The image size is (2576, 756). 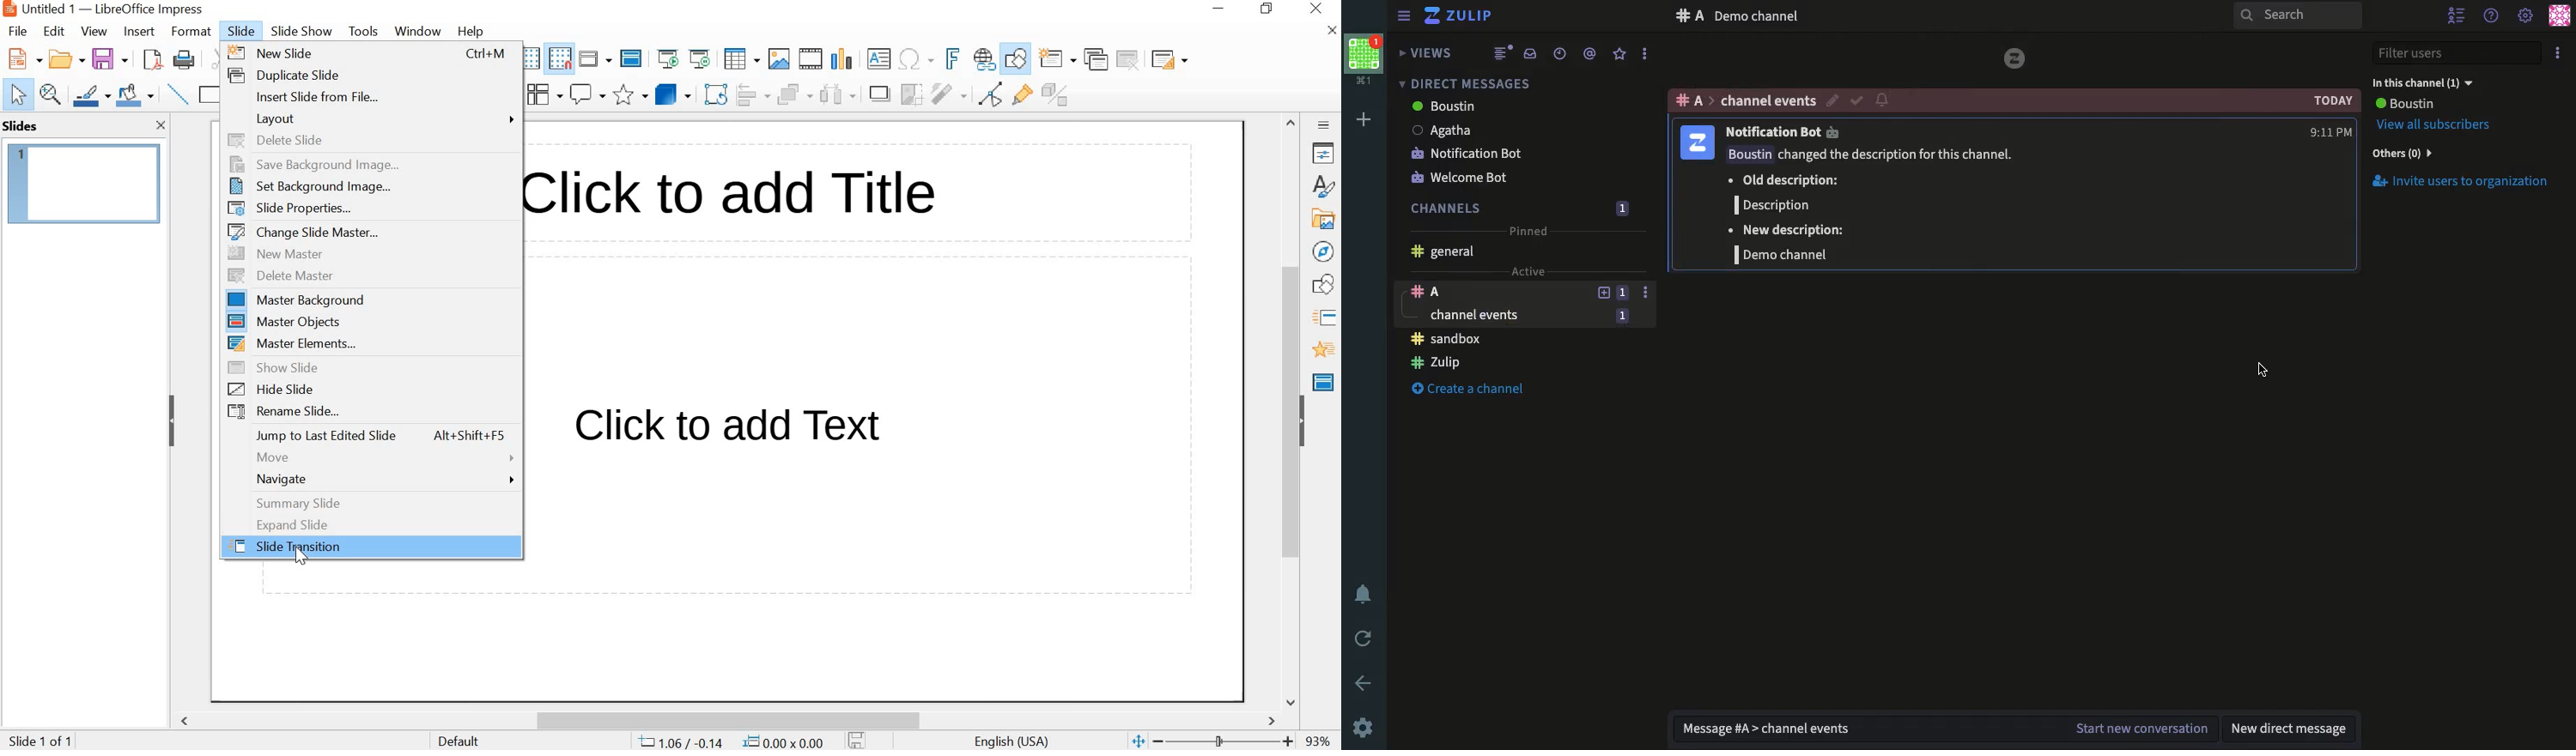 What do you see at coordinates (368, 436) in the screenshot?
I see `JUMP TO LAST EDITED SLIDE` at bounding box center [368, 436].